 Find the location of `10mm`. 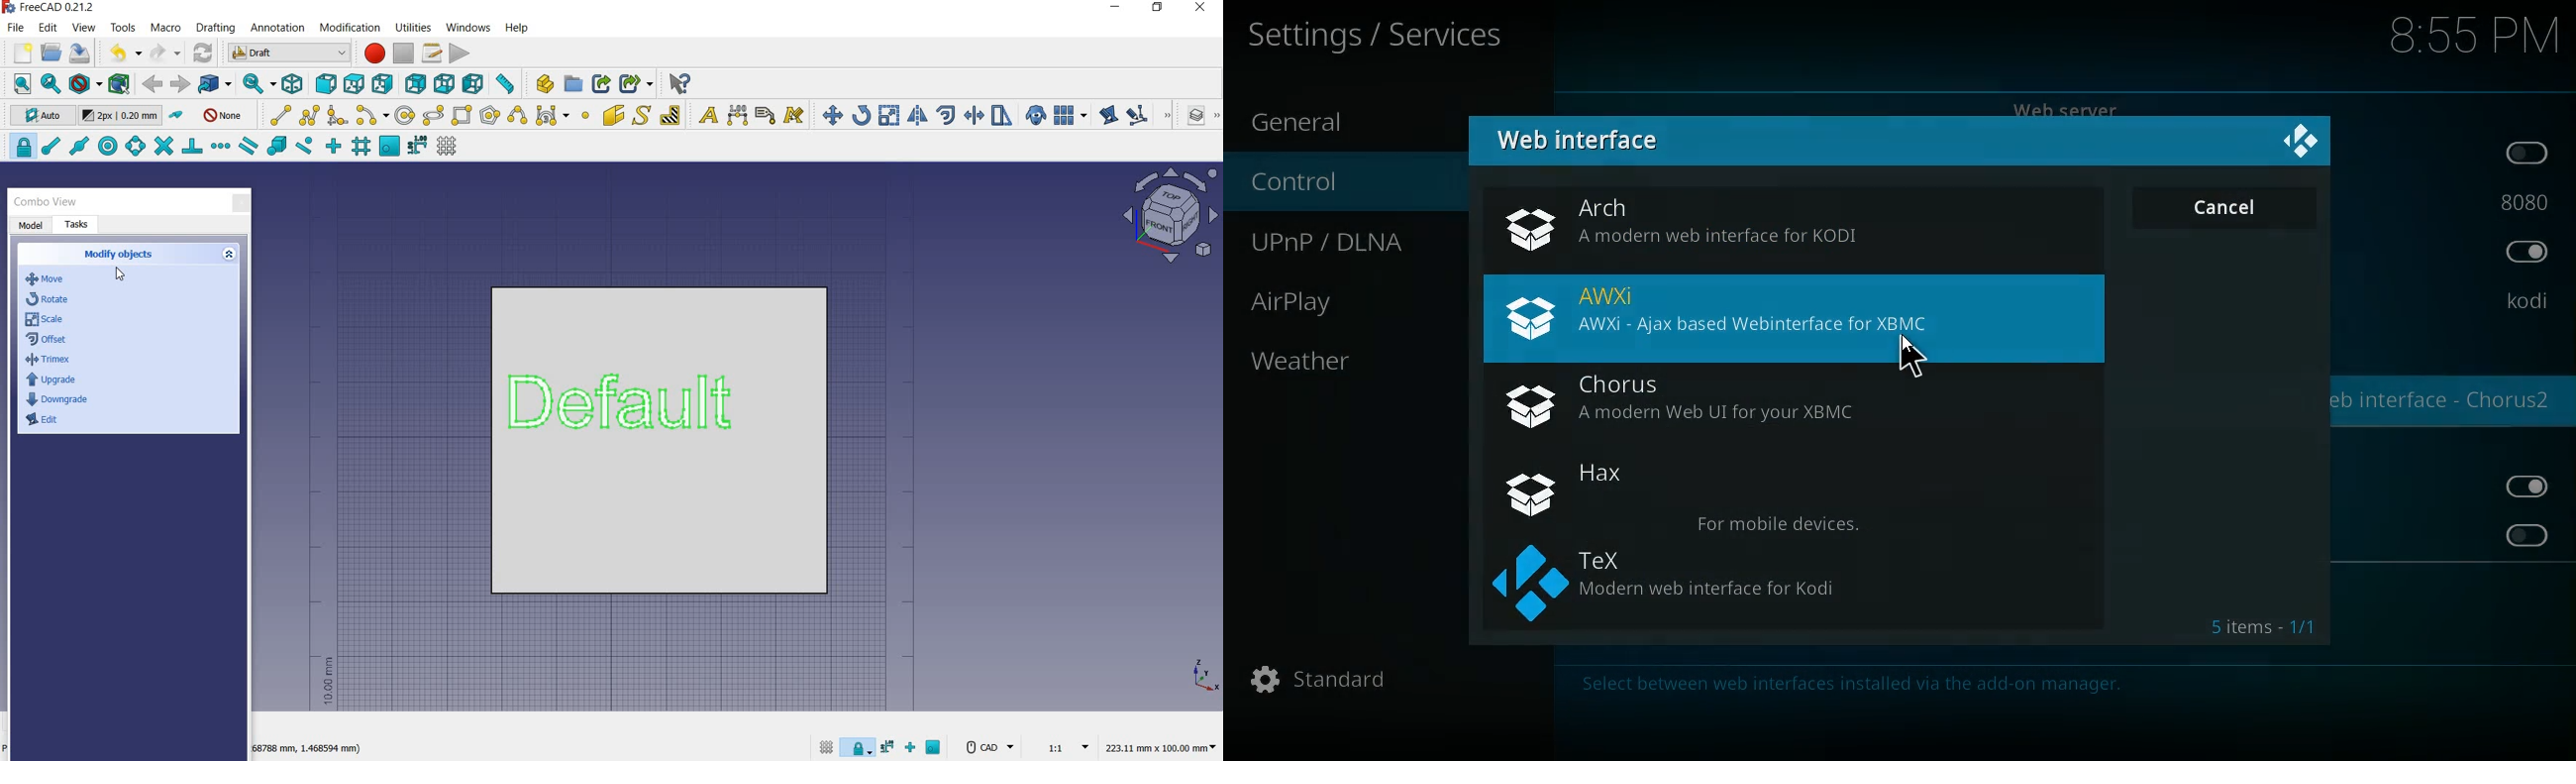

10mm is located at coordinates (327, 682).